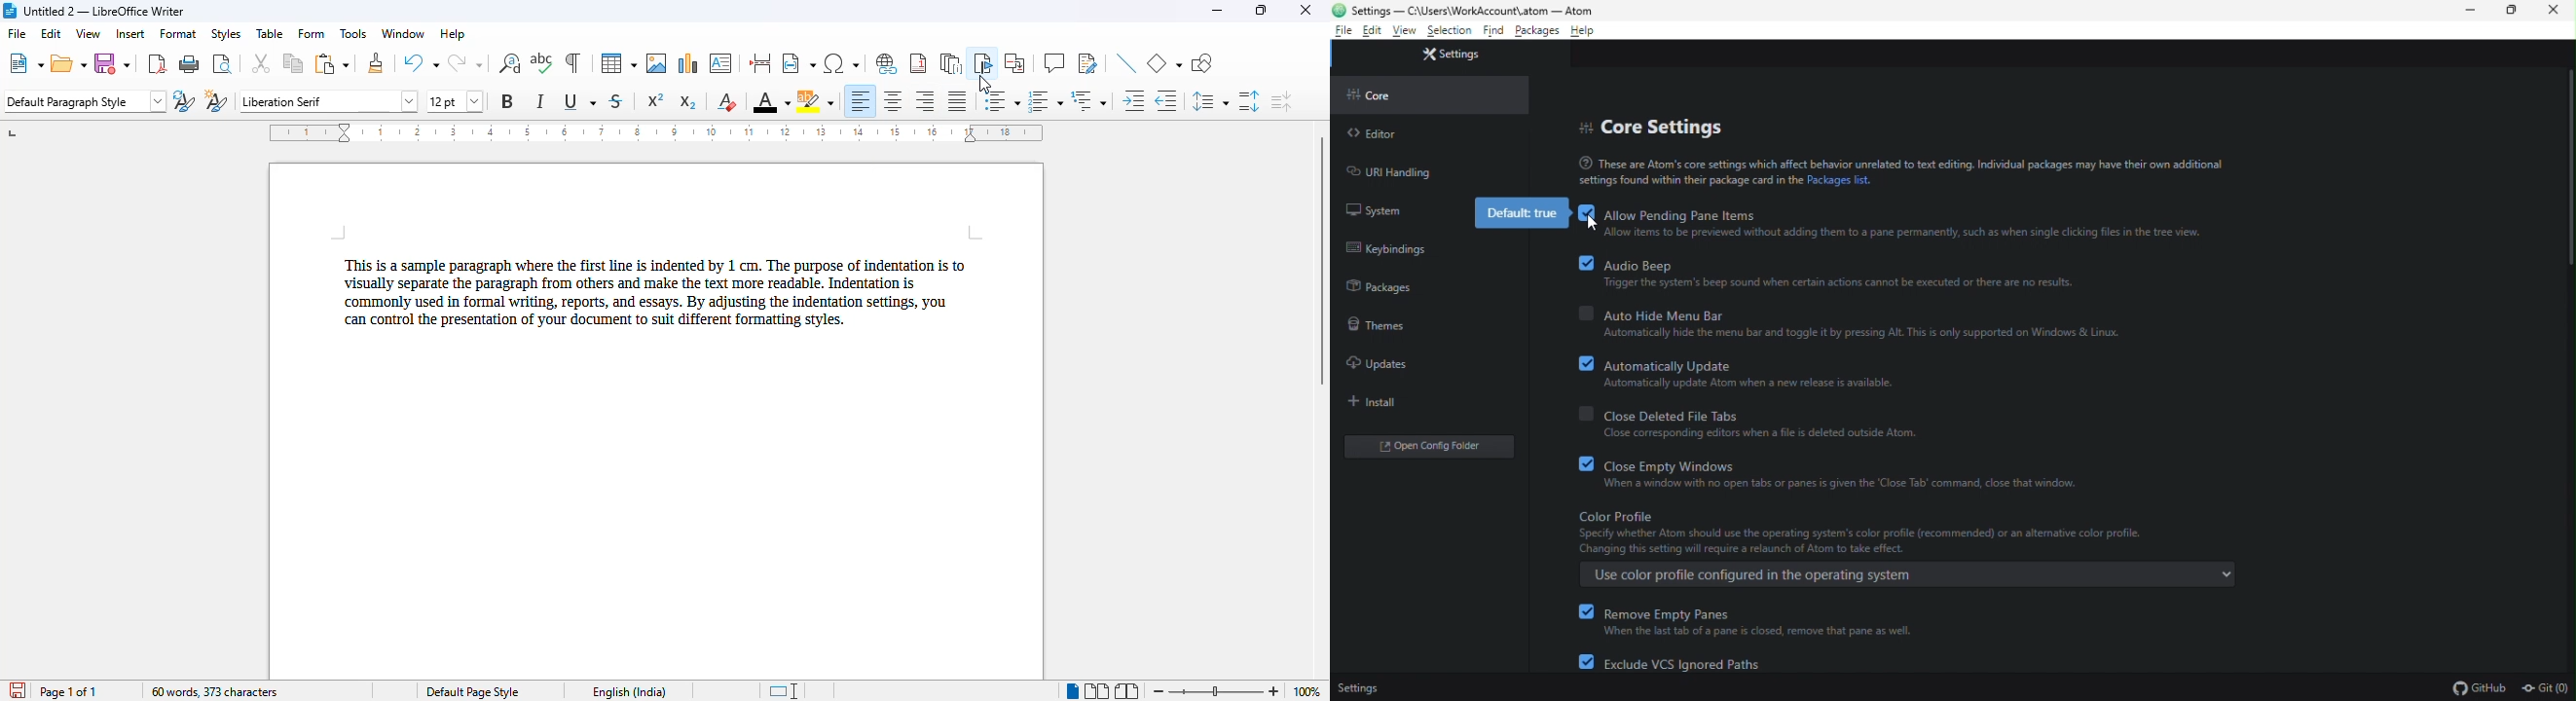 The image size is (2576, 728). I want to click on themes, so click(1378, 323).